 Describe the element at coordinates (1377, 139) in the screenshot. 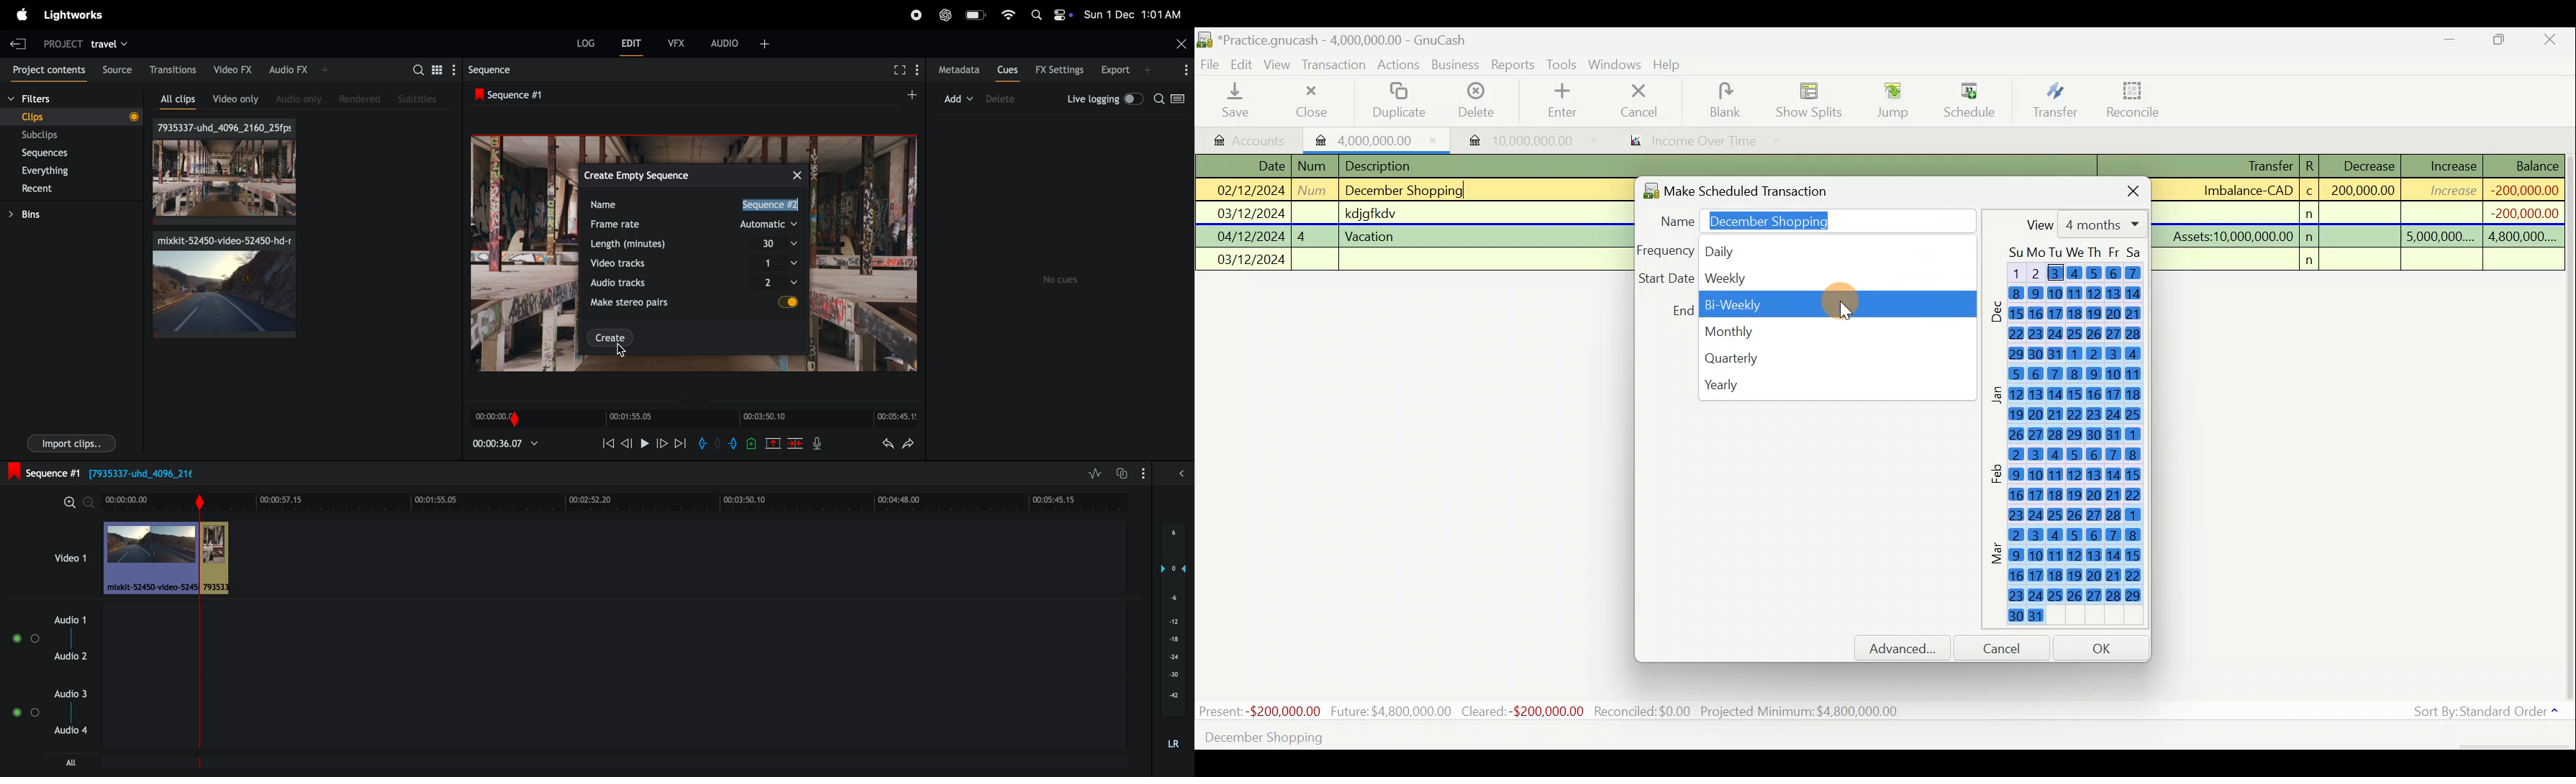

I see `Imported transaction 1` at that location.